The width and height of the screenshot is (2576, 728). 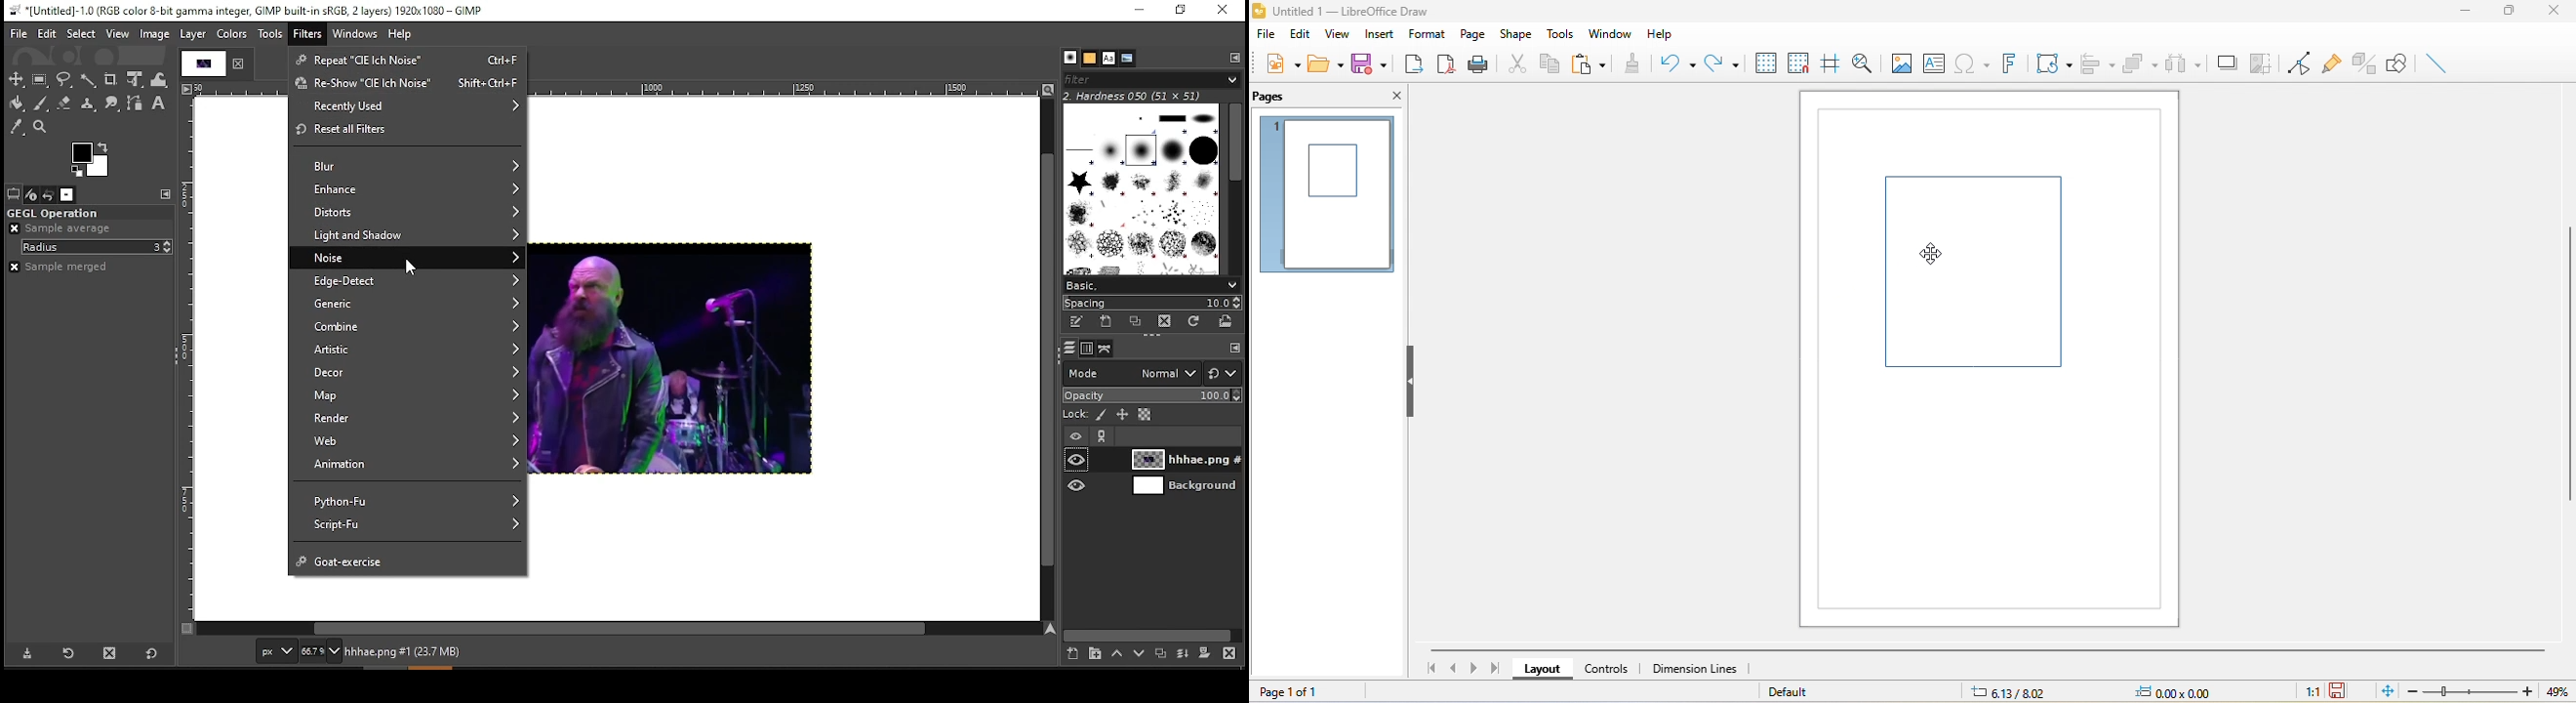 I want to click on select, so click(x=81, y=33).